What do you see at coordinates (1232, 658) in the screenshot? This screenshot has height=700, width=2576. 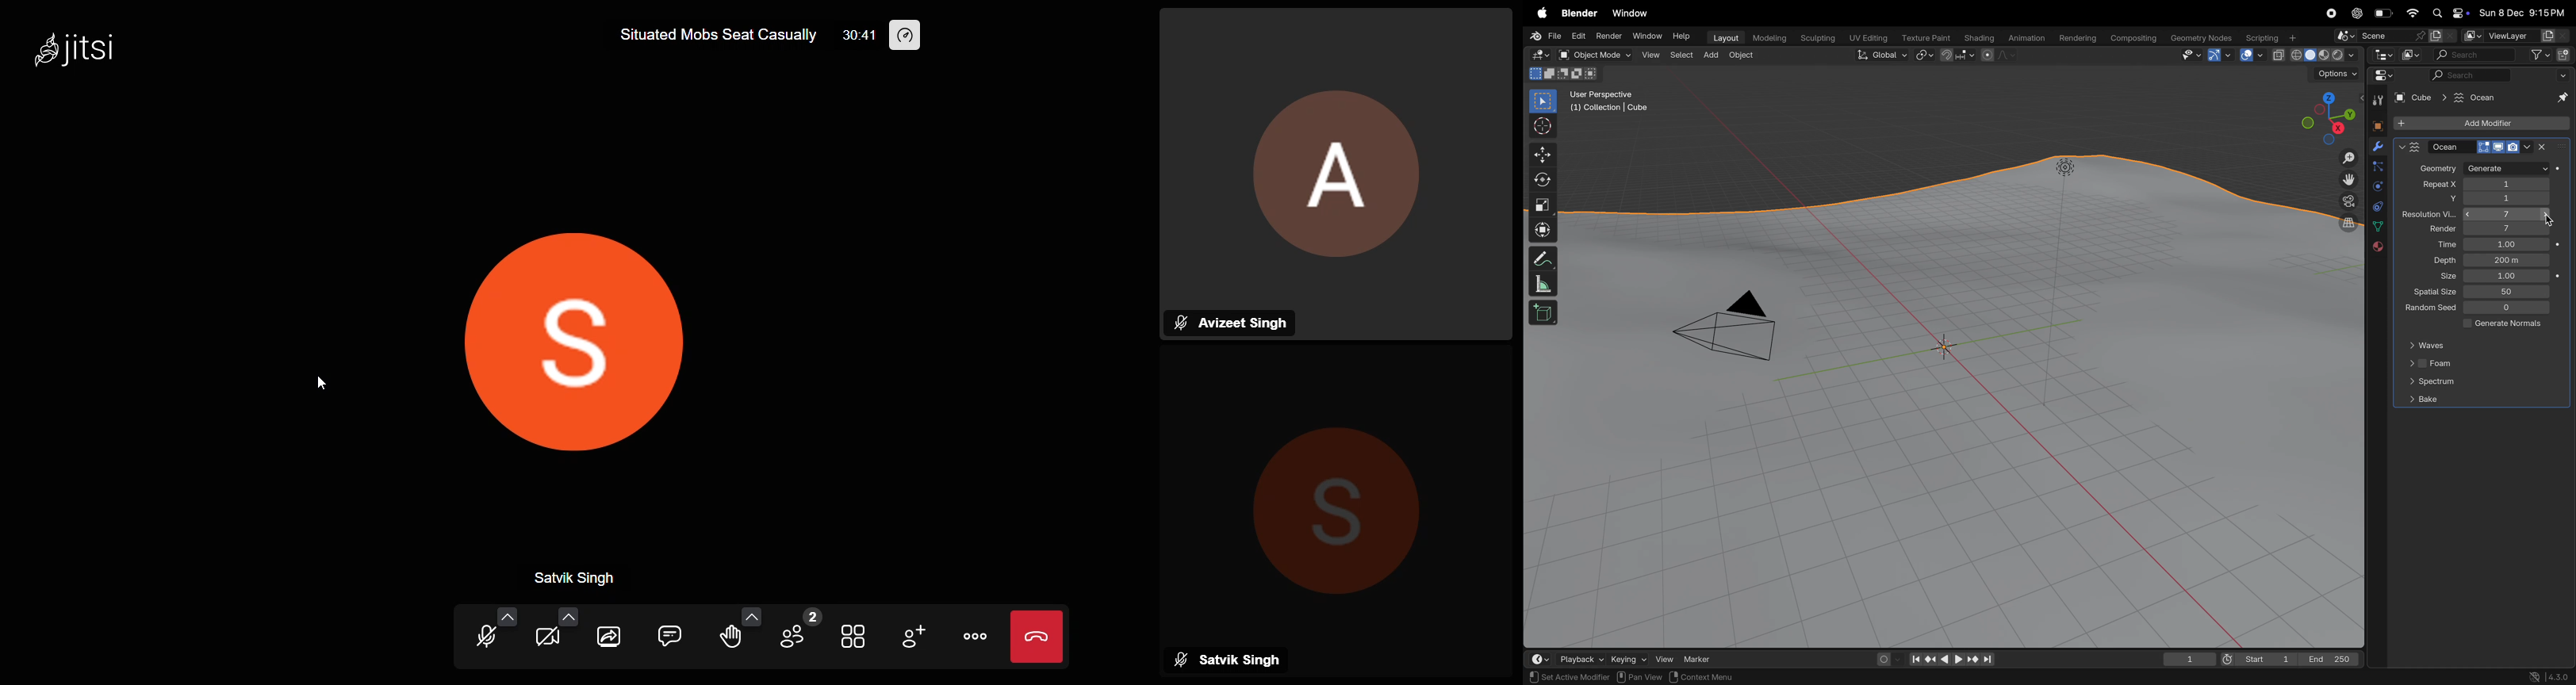 I see `satvik singh` at bounding box center [1232, 658].